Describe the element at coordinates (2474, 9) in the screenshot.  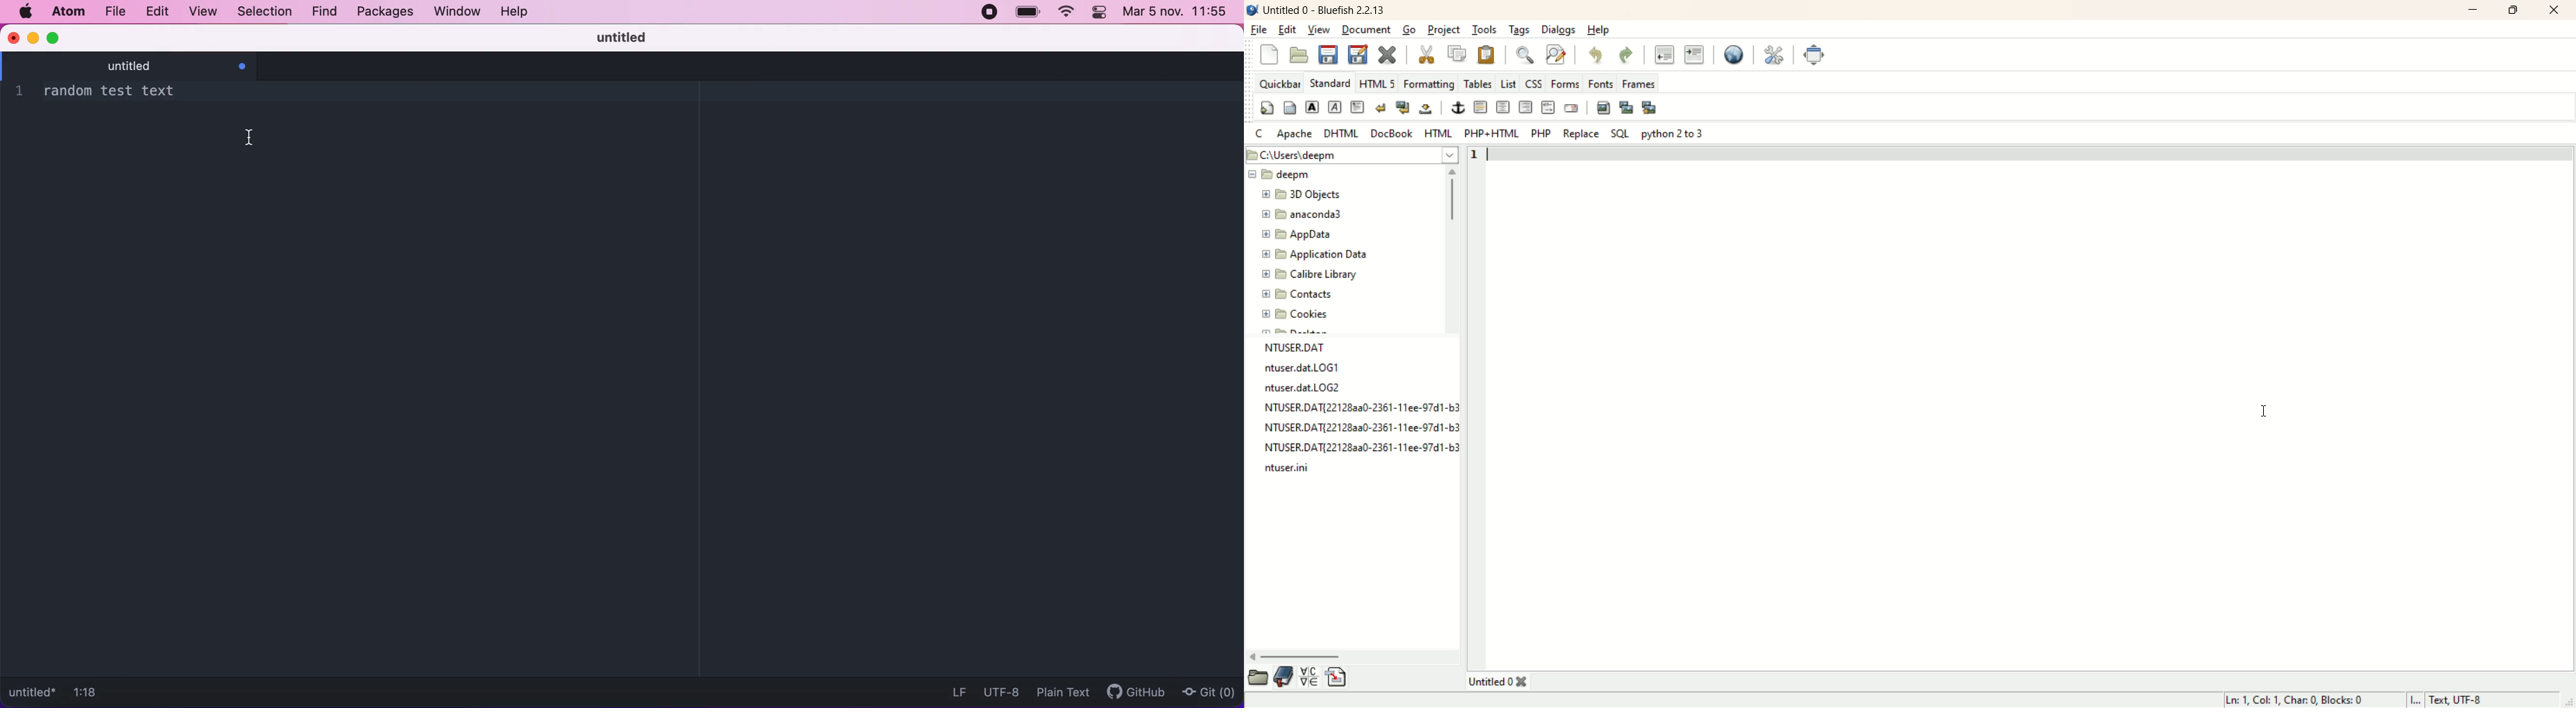
I see `minimize` at that location.